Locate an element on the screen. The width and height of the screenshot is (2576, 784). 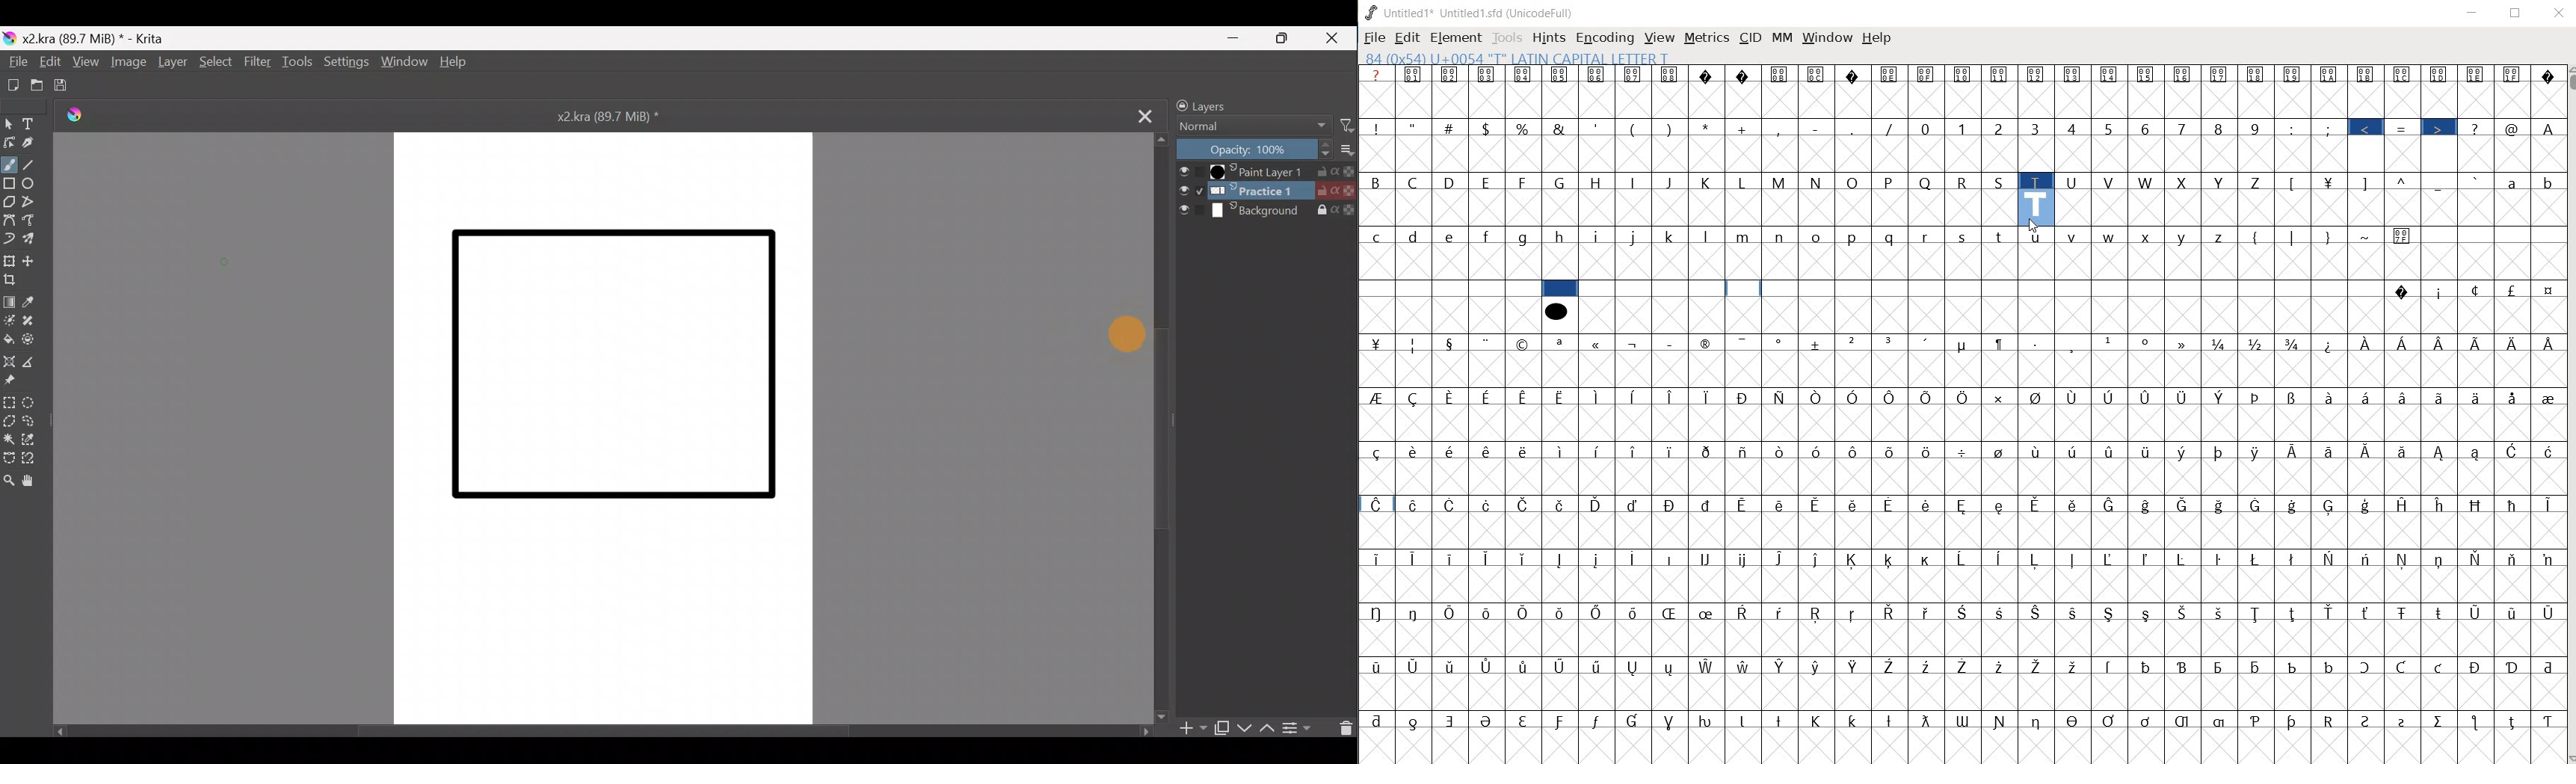
Close is located at coordinates (1331, 41).